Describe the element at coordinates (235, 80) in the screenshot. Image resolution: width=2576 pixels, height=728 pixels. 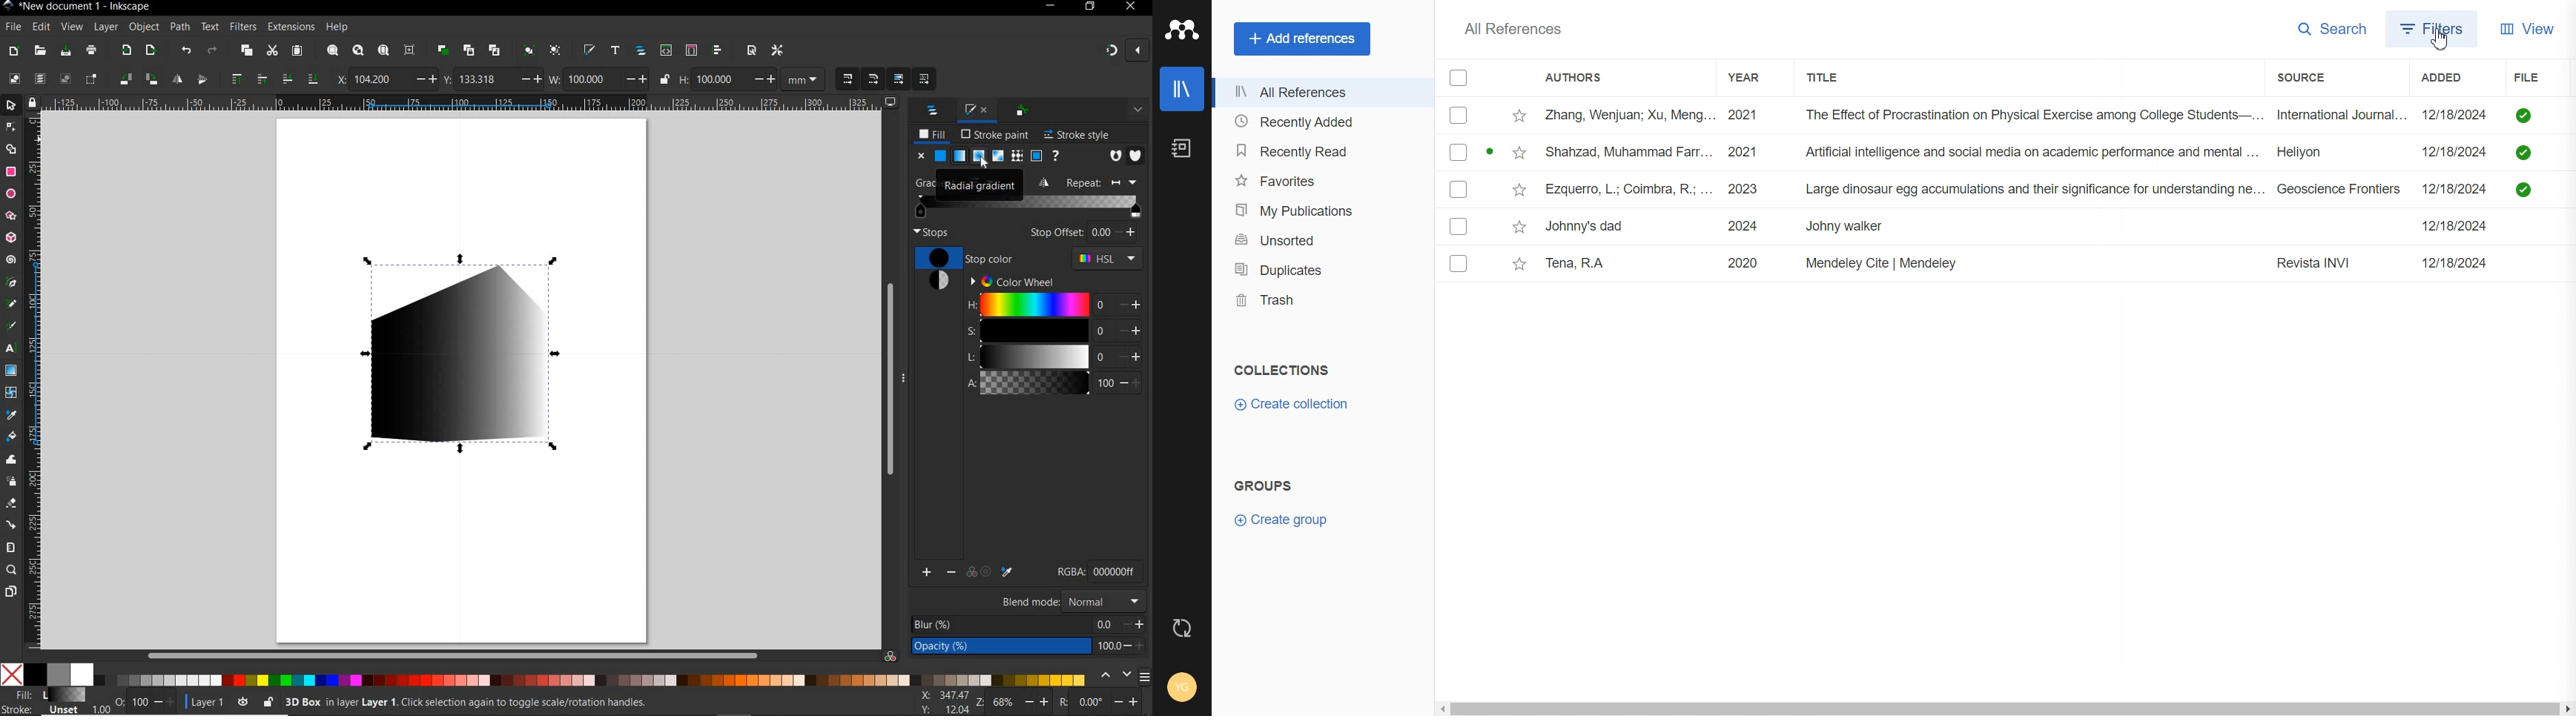
I see `RAISE SELECTION` at that location.